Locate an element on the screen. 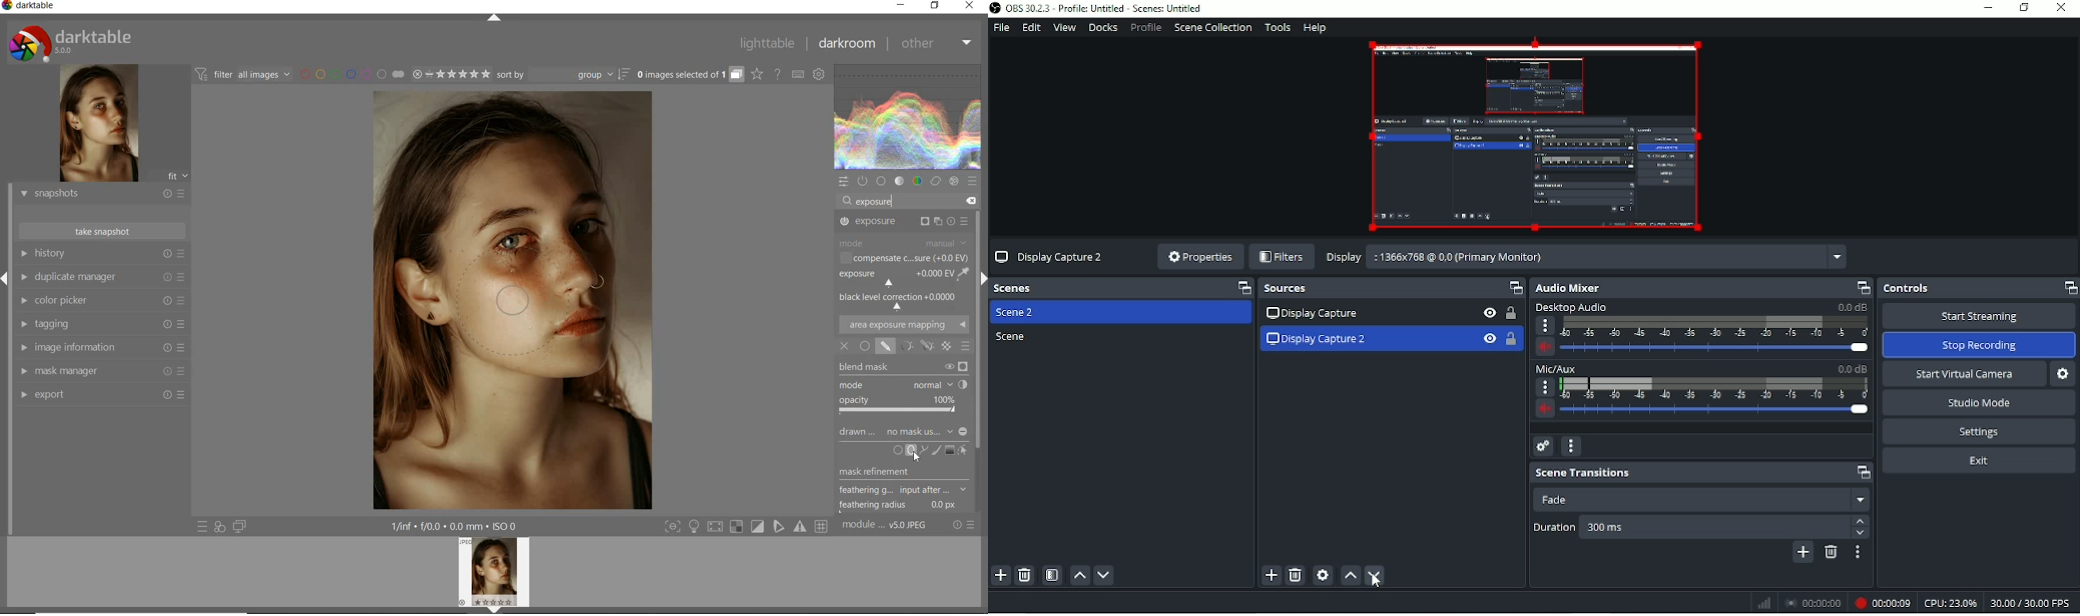 This screenshot has height=616, width=2100. OFF is located at coordinates (845, 346).